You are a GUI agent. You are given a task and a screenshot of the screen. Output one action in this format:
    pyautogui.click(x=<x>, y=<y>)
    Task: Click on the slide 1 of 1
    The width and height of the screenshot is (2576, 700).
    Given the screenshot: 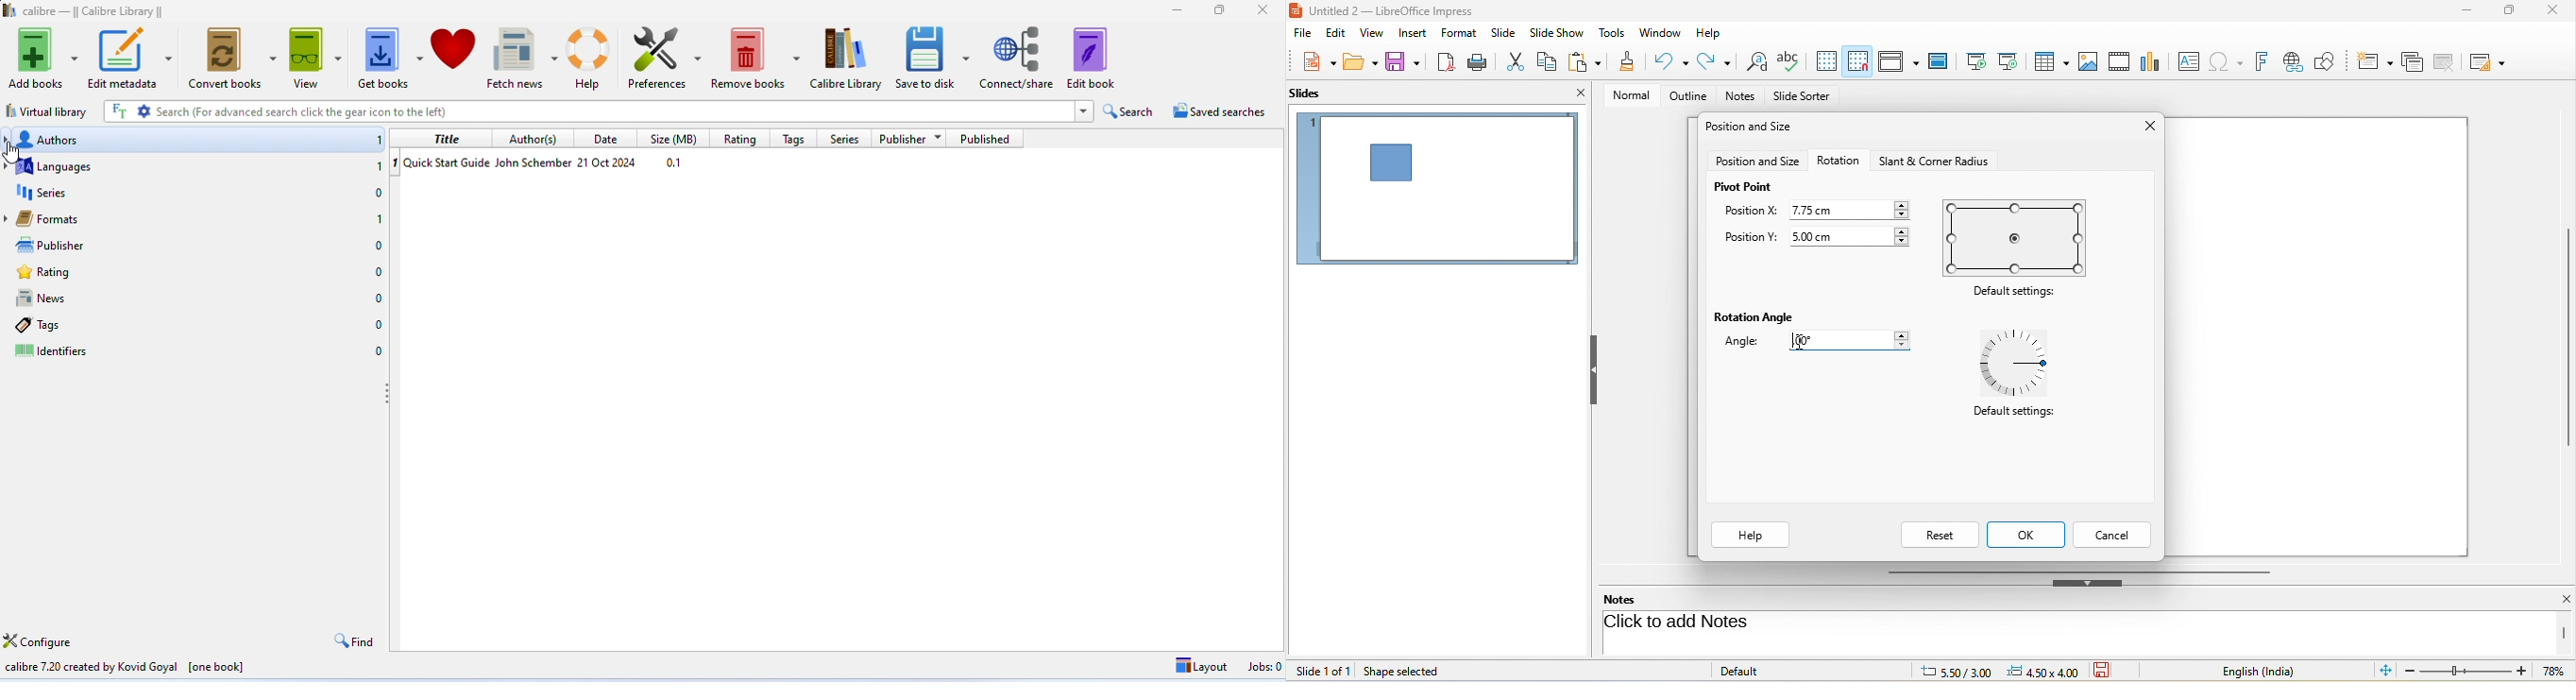 What is the action you would take?
    pyautogui.click(x=1323, y=671)
    